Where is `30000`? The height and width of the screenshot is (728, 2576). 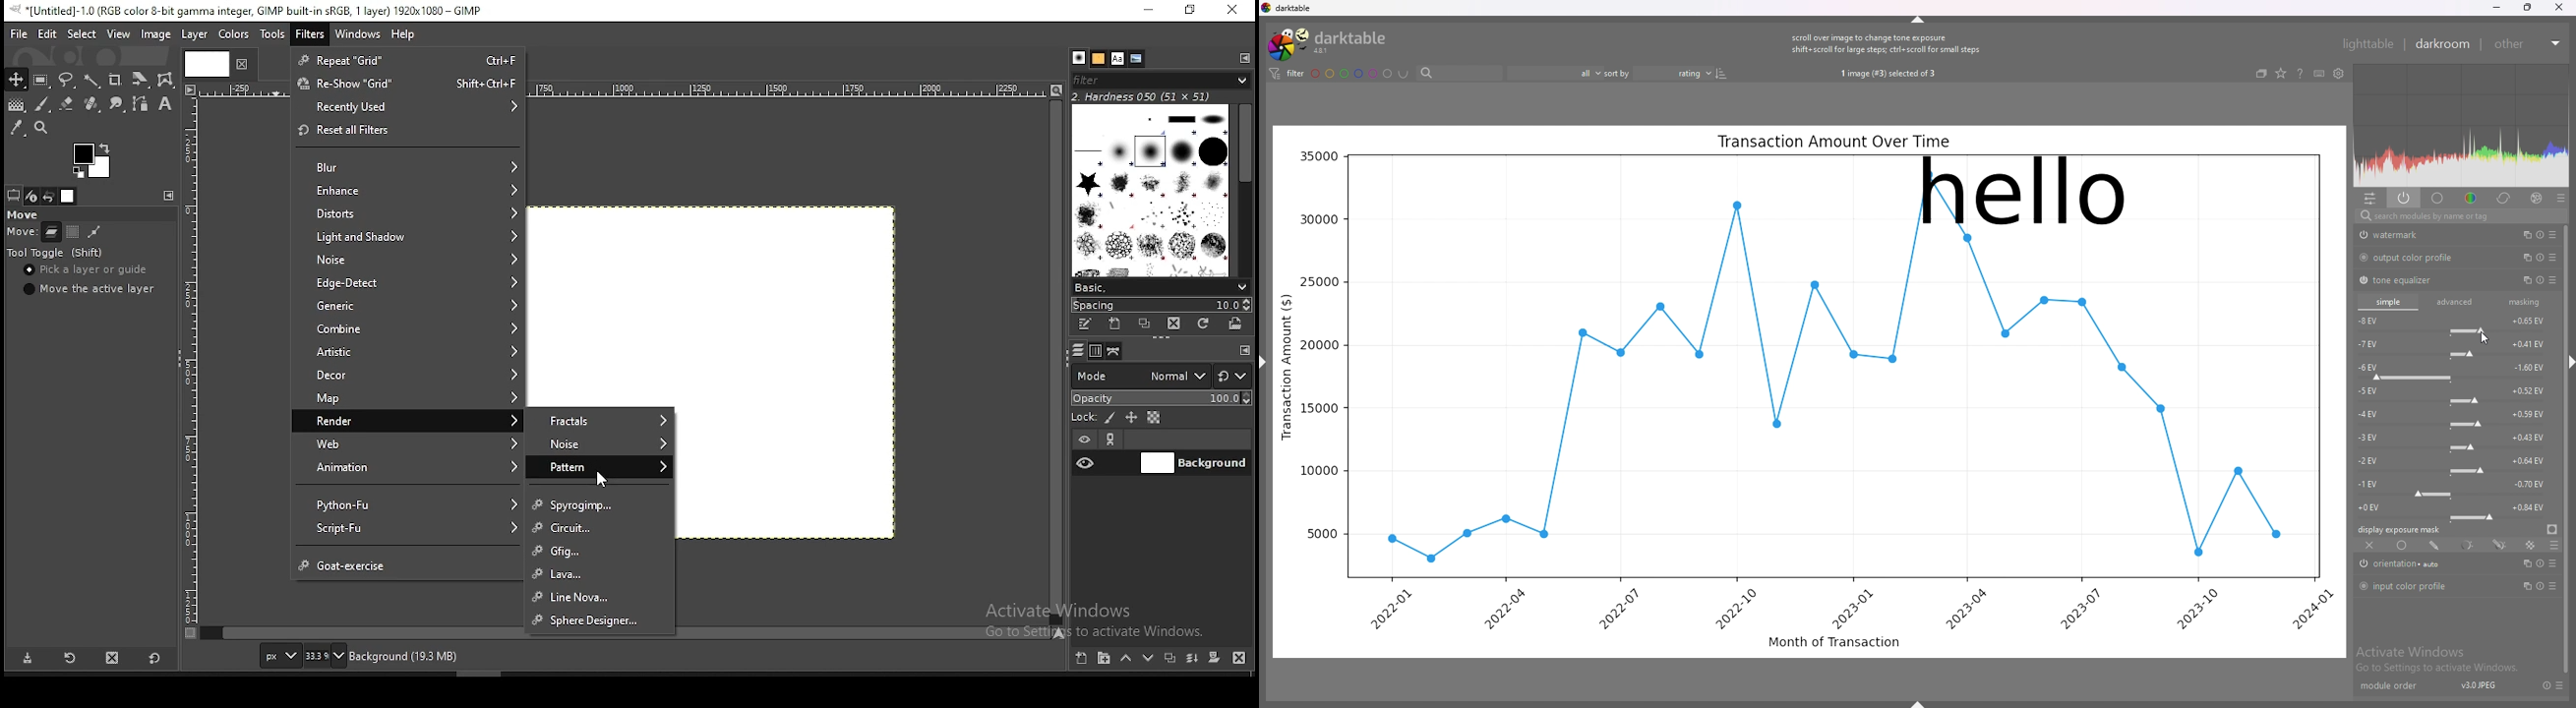
30000 is located at coordinates (1317, 220).